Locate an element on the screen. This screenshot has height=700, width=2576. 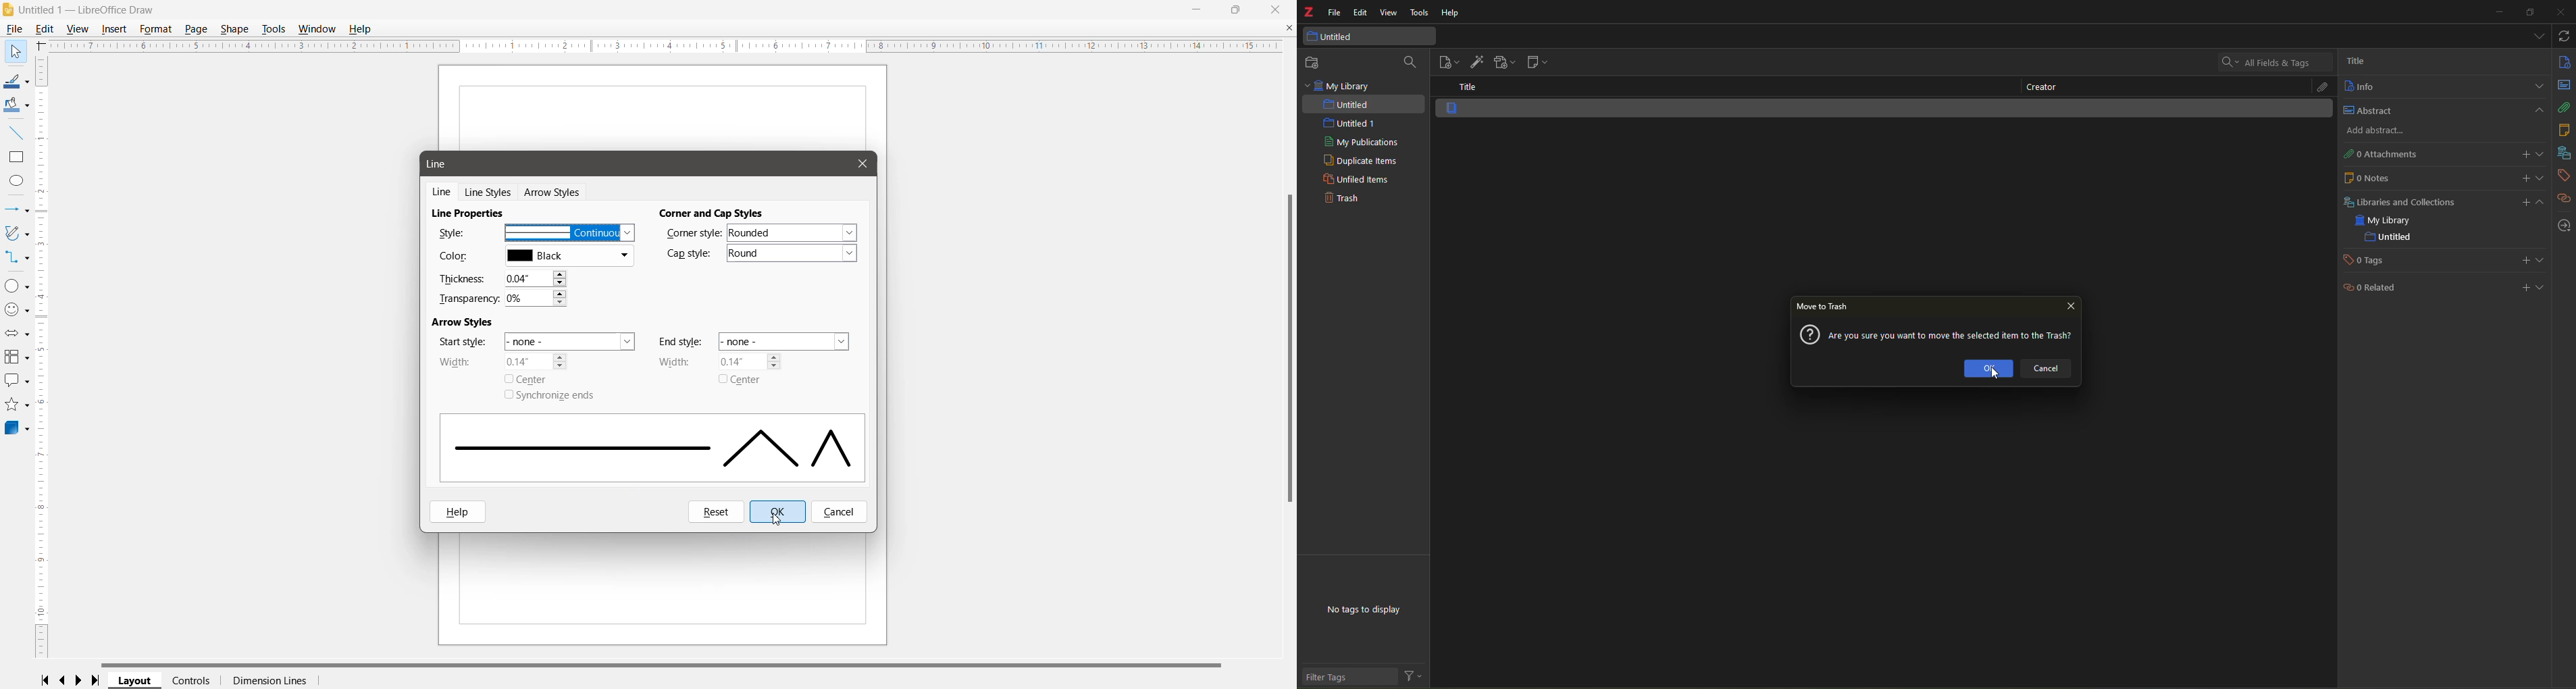
close is located at coordinates (2073, 307).